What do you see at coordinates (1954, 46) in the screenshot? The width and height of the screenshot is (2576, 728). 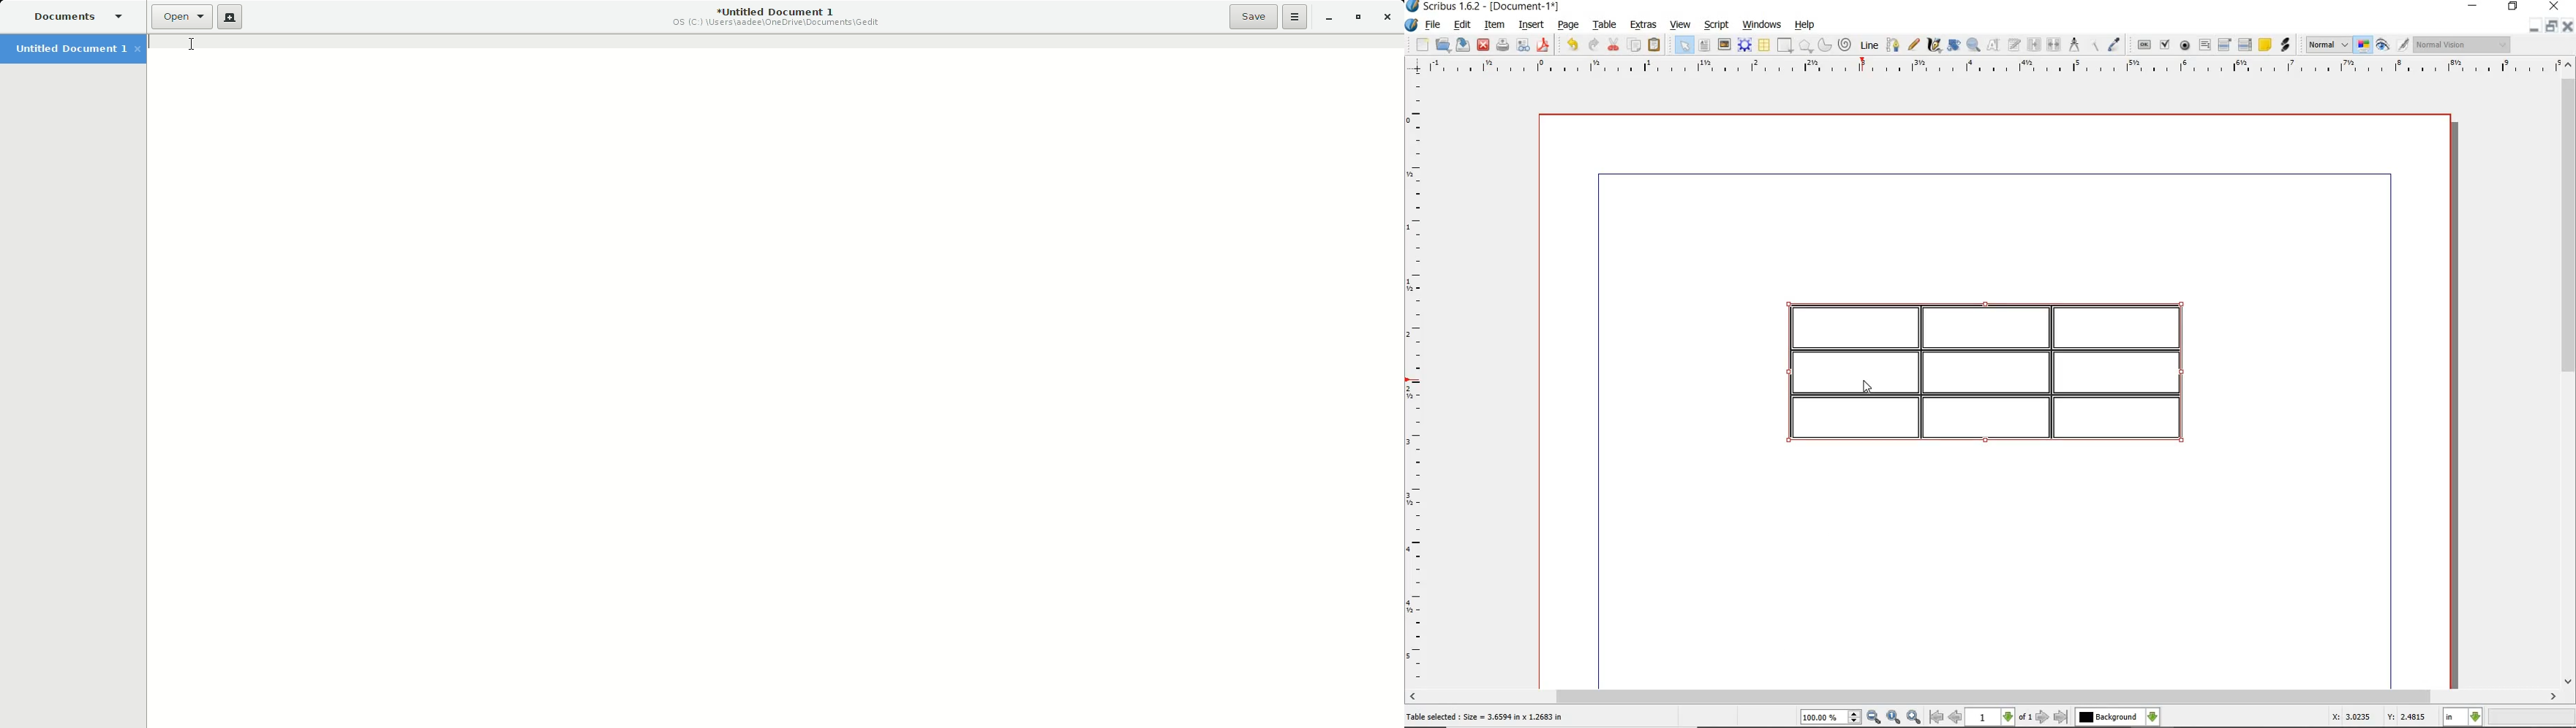 I see `rotate item` at bounding box center [1954, 46].